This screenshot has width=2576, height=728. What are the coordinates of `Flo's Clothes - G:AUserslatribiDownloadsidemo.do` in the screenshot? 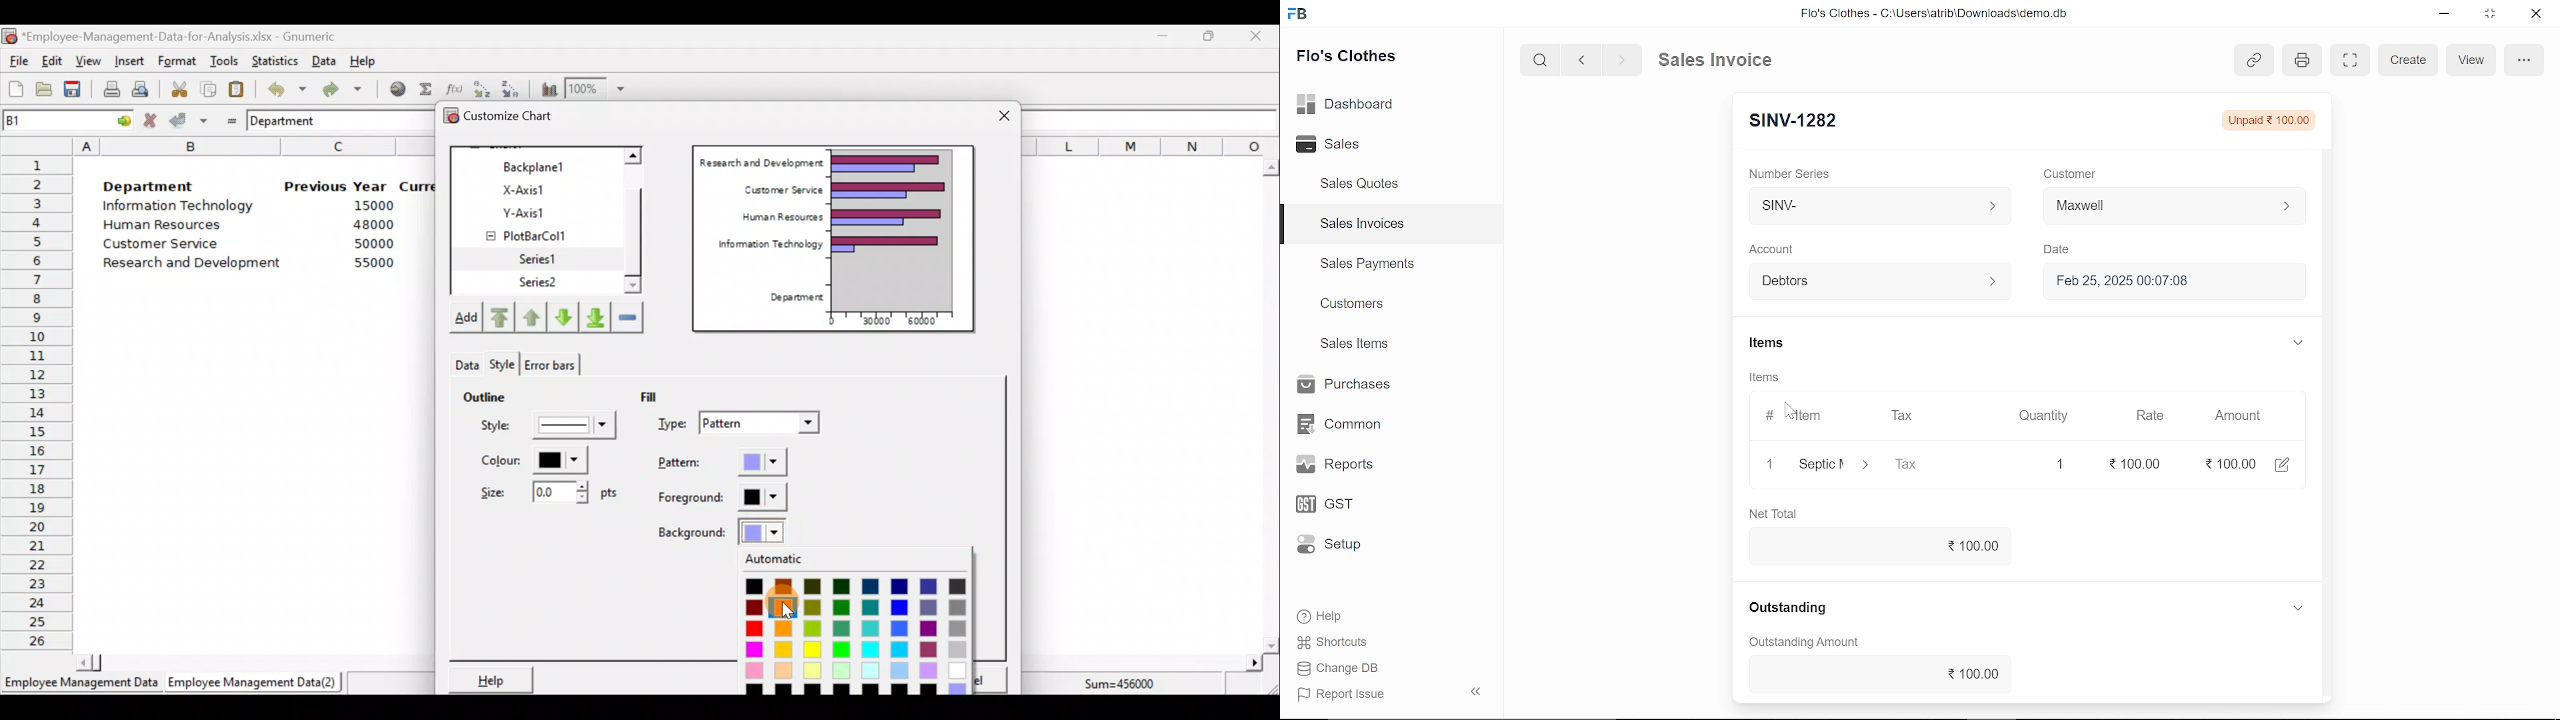 It's located at (1931, 13).